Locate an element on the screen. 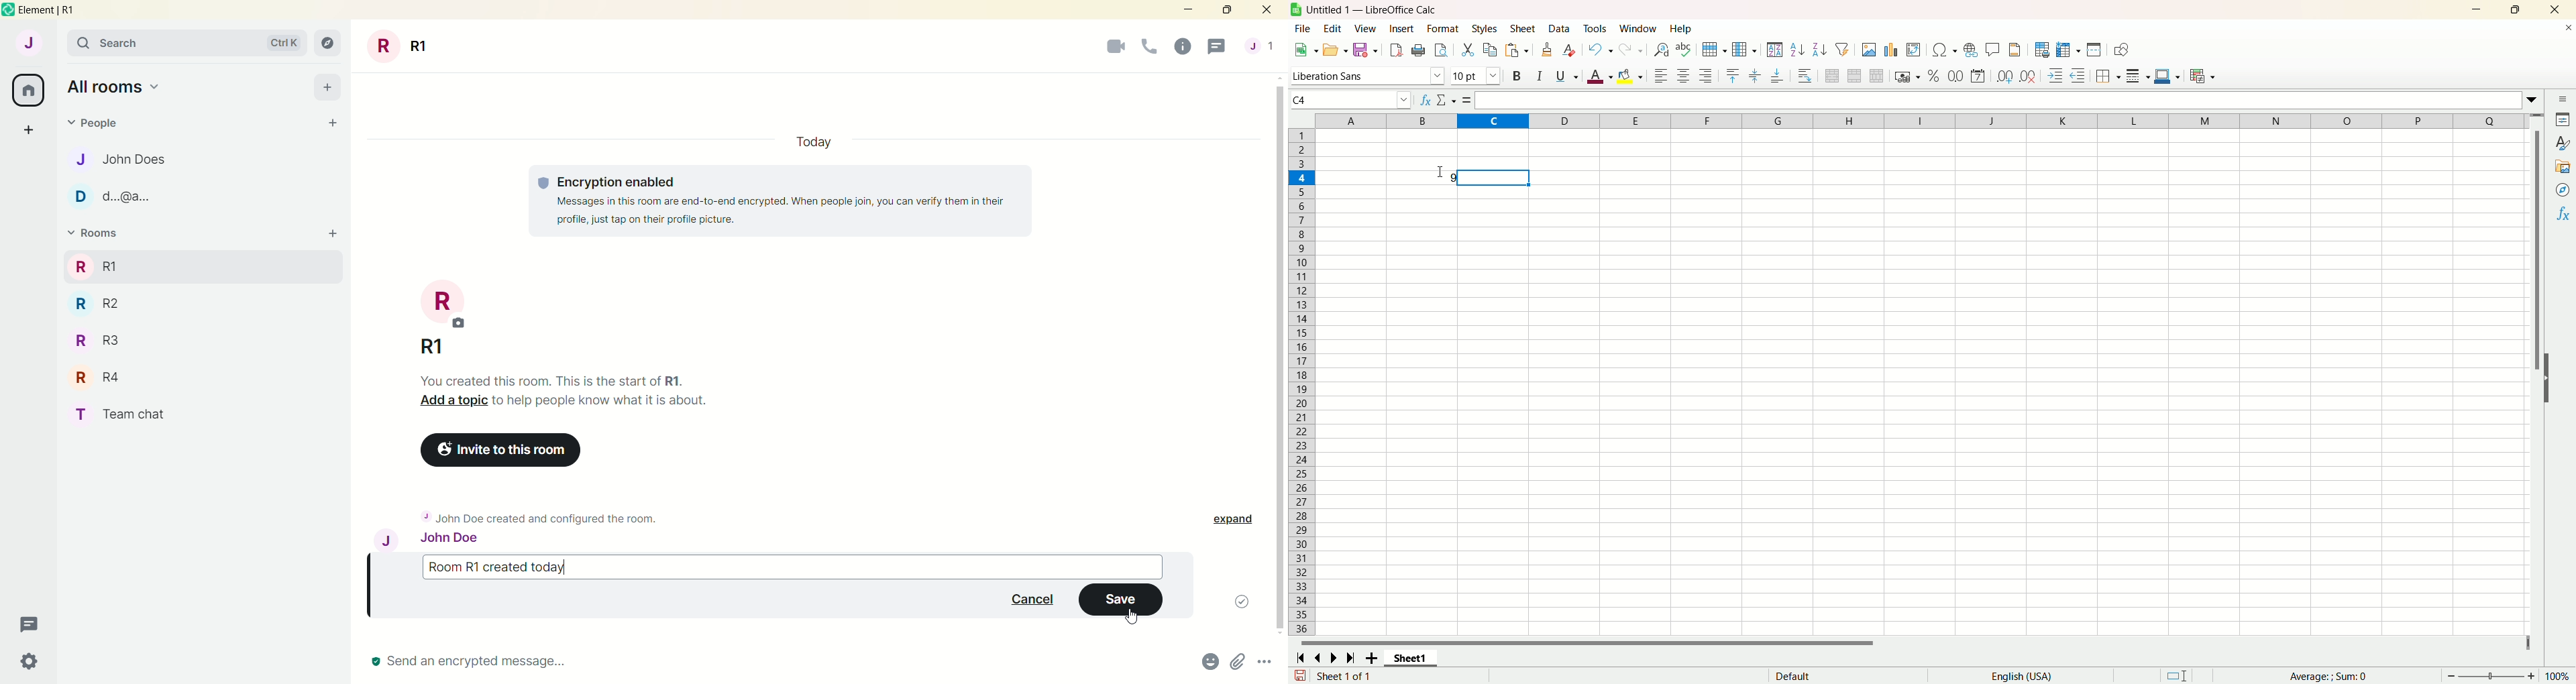 The height and width of the screenshot is (700, 2576). insert chart is located at coordinates (1892, 51).